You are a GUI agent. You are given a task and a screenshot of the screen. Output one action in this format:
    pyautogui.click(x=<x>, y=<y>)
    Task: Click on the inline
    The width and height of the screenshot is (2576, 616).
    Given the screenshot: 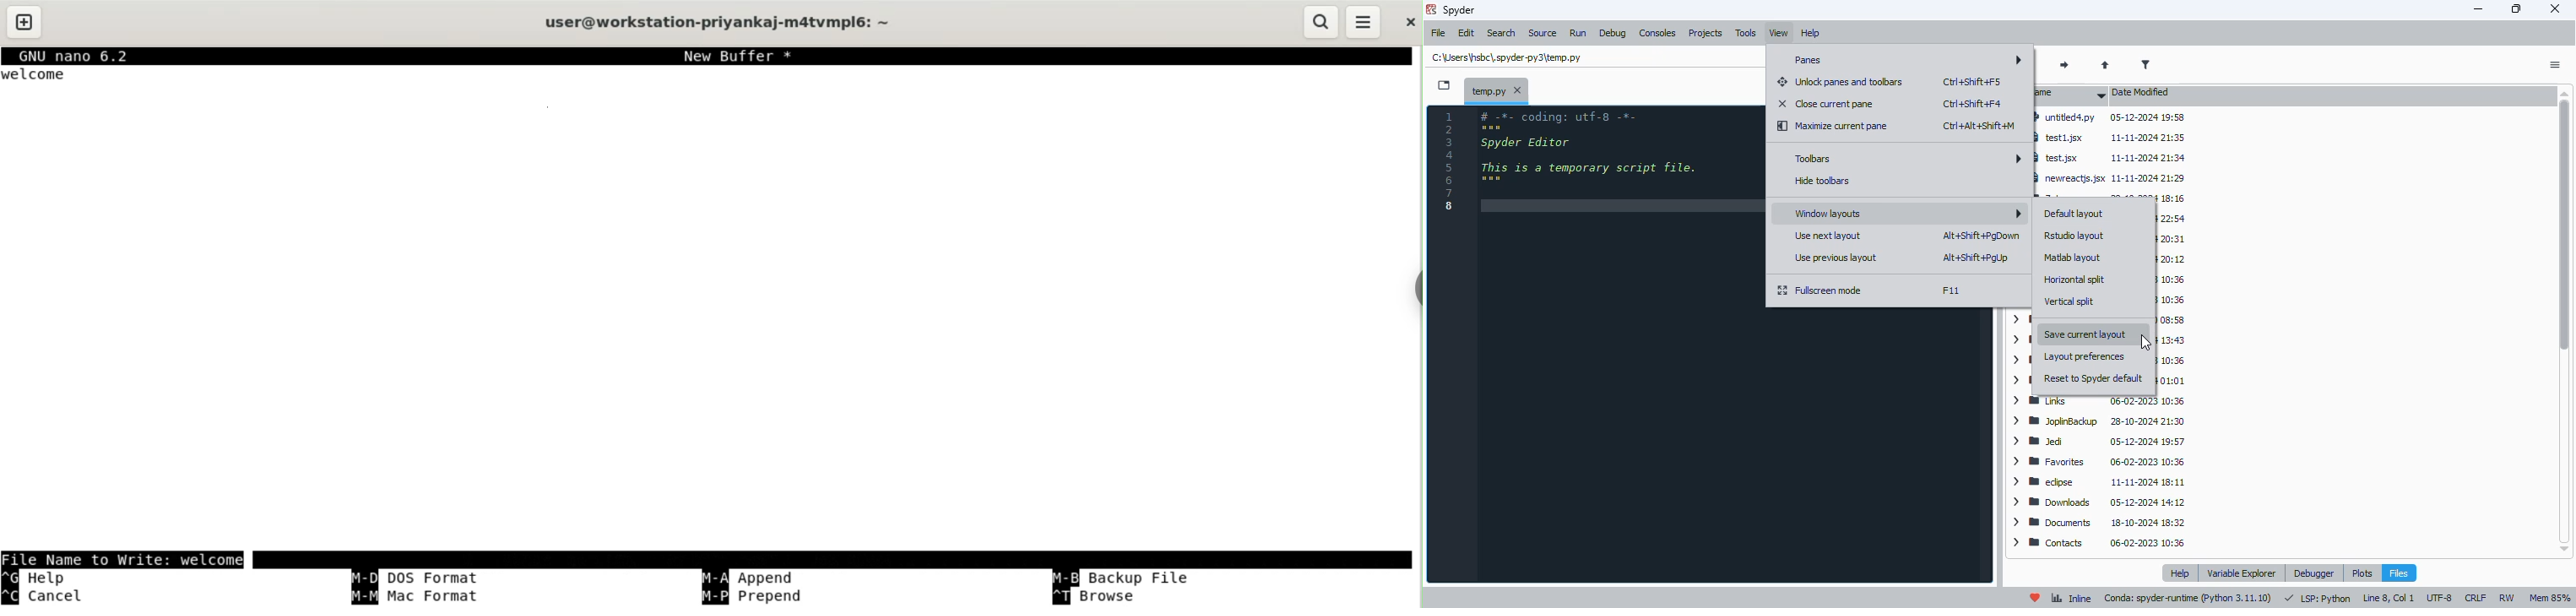 What is the action you would take?
    pyautogui.click(x=2071, y=599)
    